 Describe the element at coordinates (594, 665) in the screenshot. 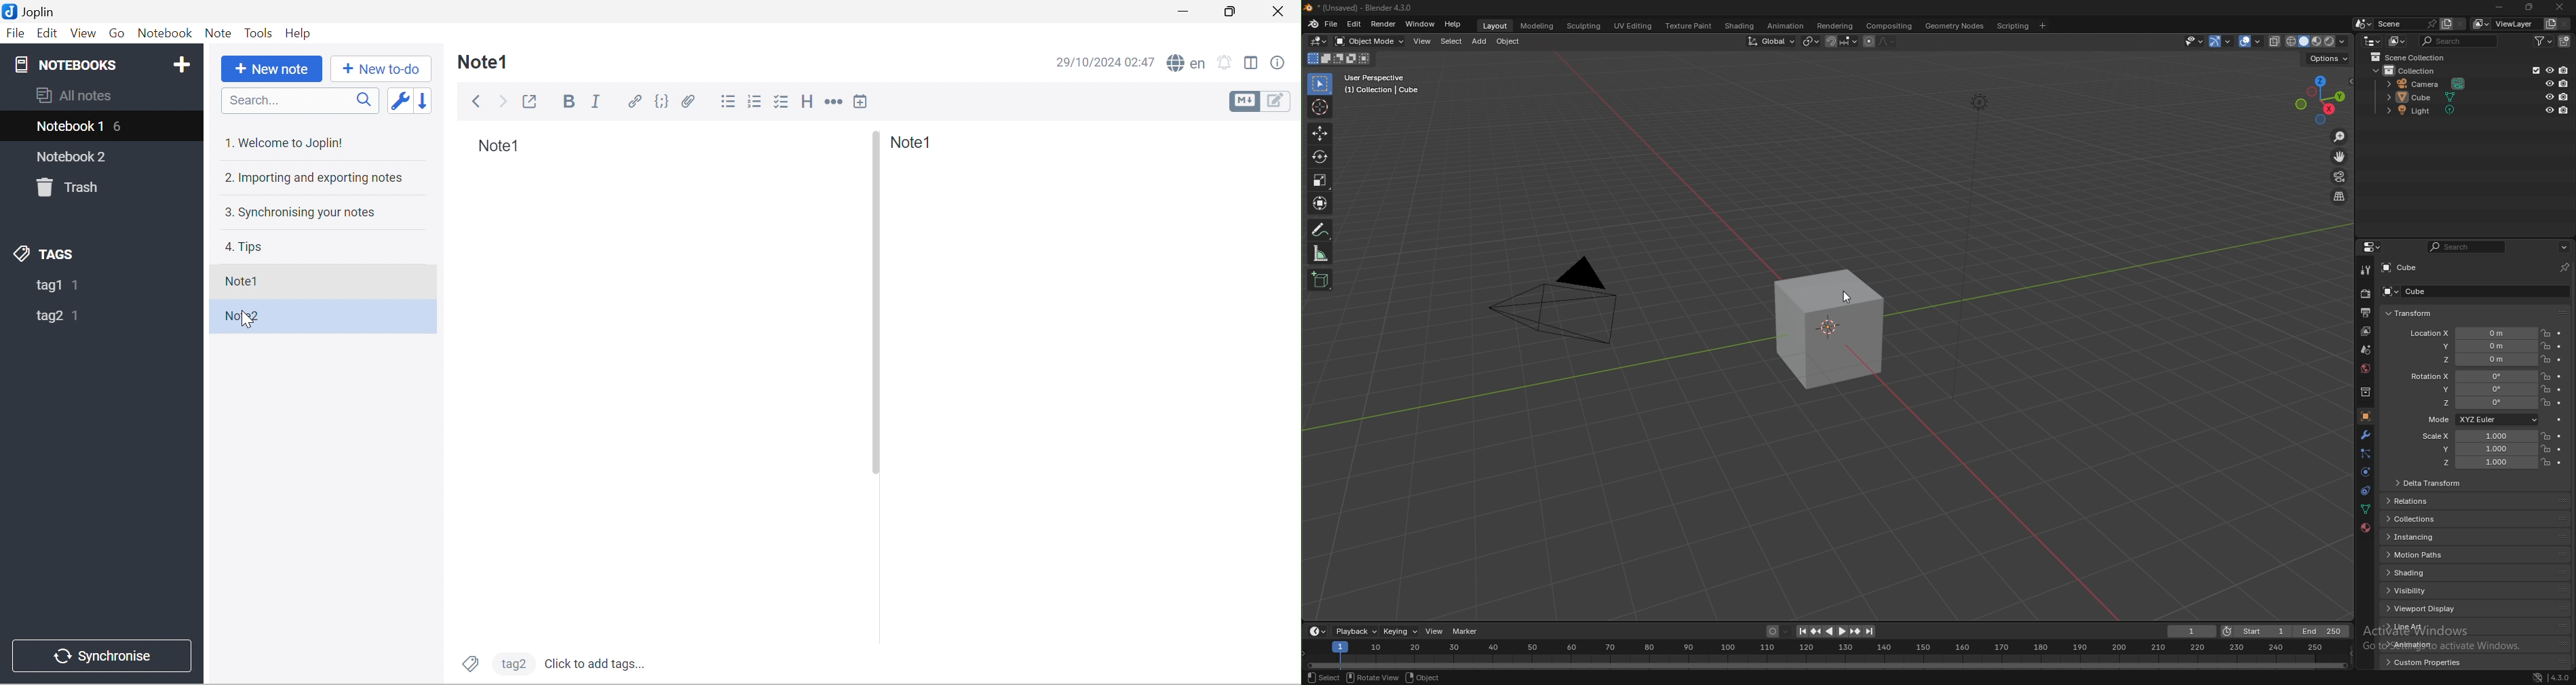

I see `Click to add tags...` at that location.